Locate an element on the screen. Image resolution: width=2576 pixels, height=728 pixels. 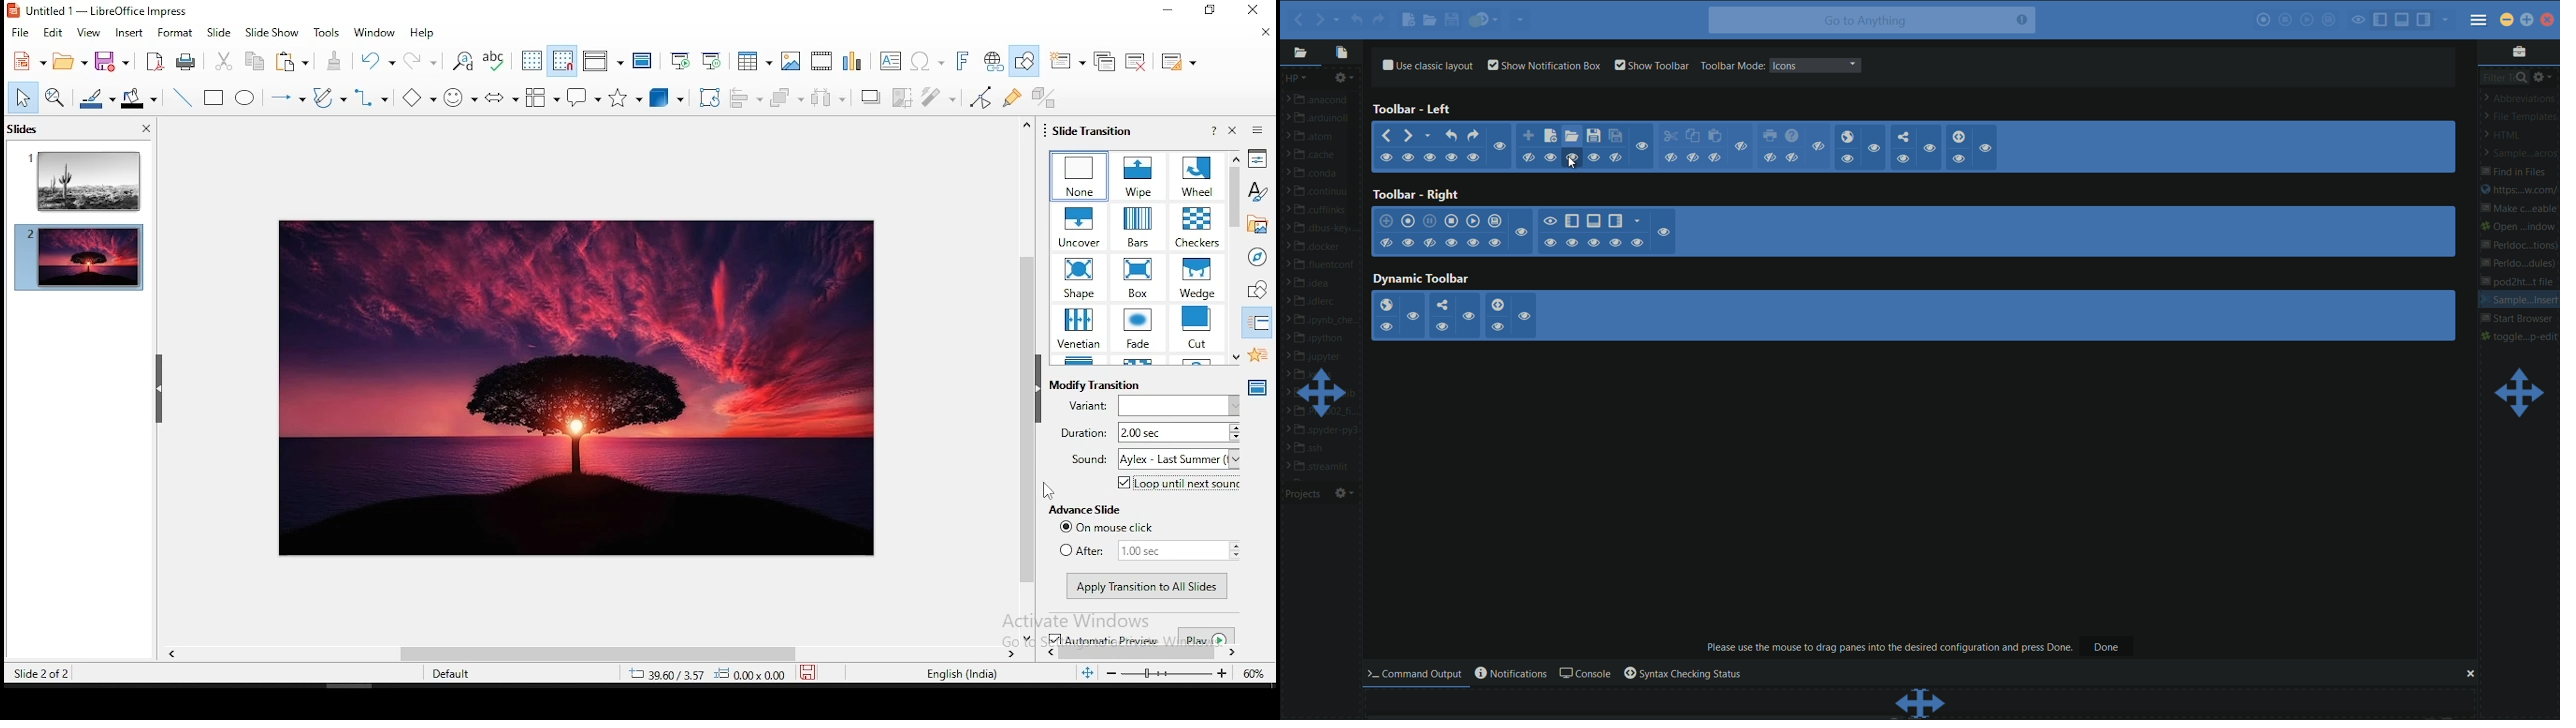
images is located at coordinates (791, 60).